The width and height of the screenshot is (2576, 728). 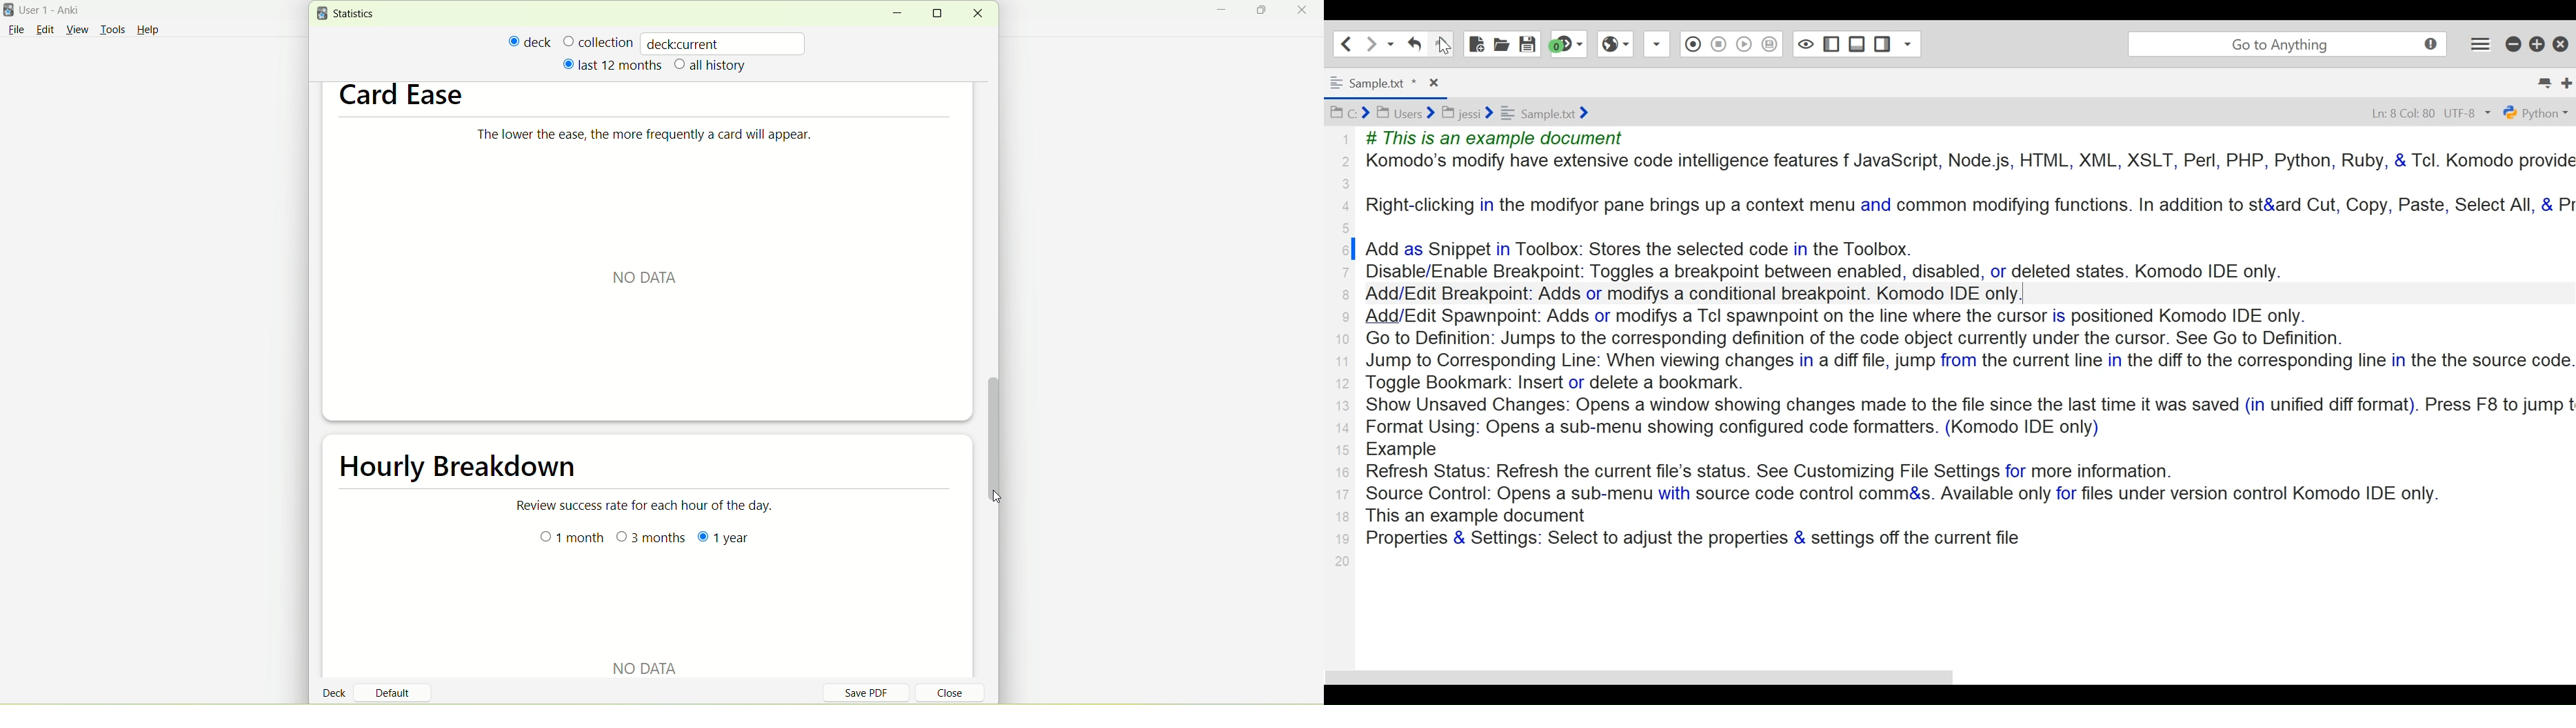 I want to click on save PDF, so click(x=874, y=692).